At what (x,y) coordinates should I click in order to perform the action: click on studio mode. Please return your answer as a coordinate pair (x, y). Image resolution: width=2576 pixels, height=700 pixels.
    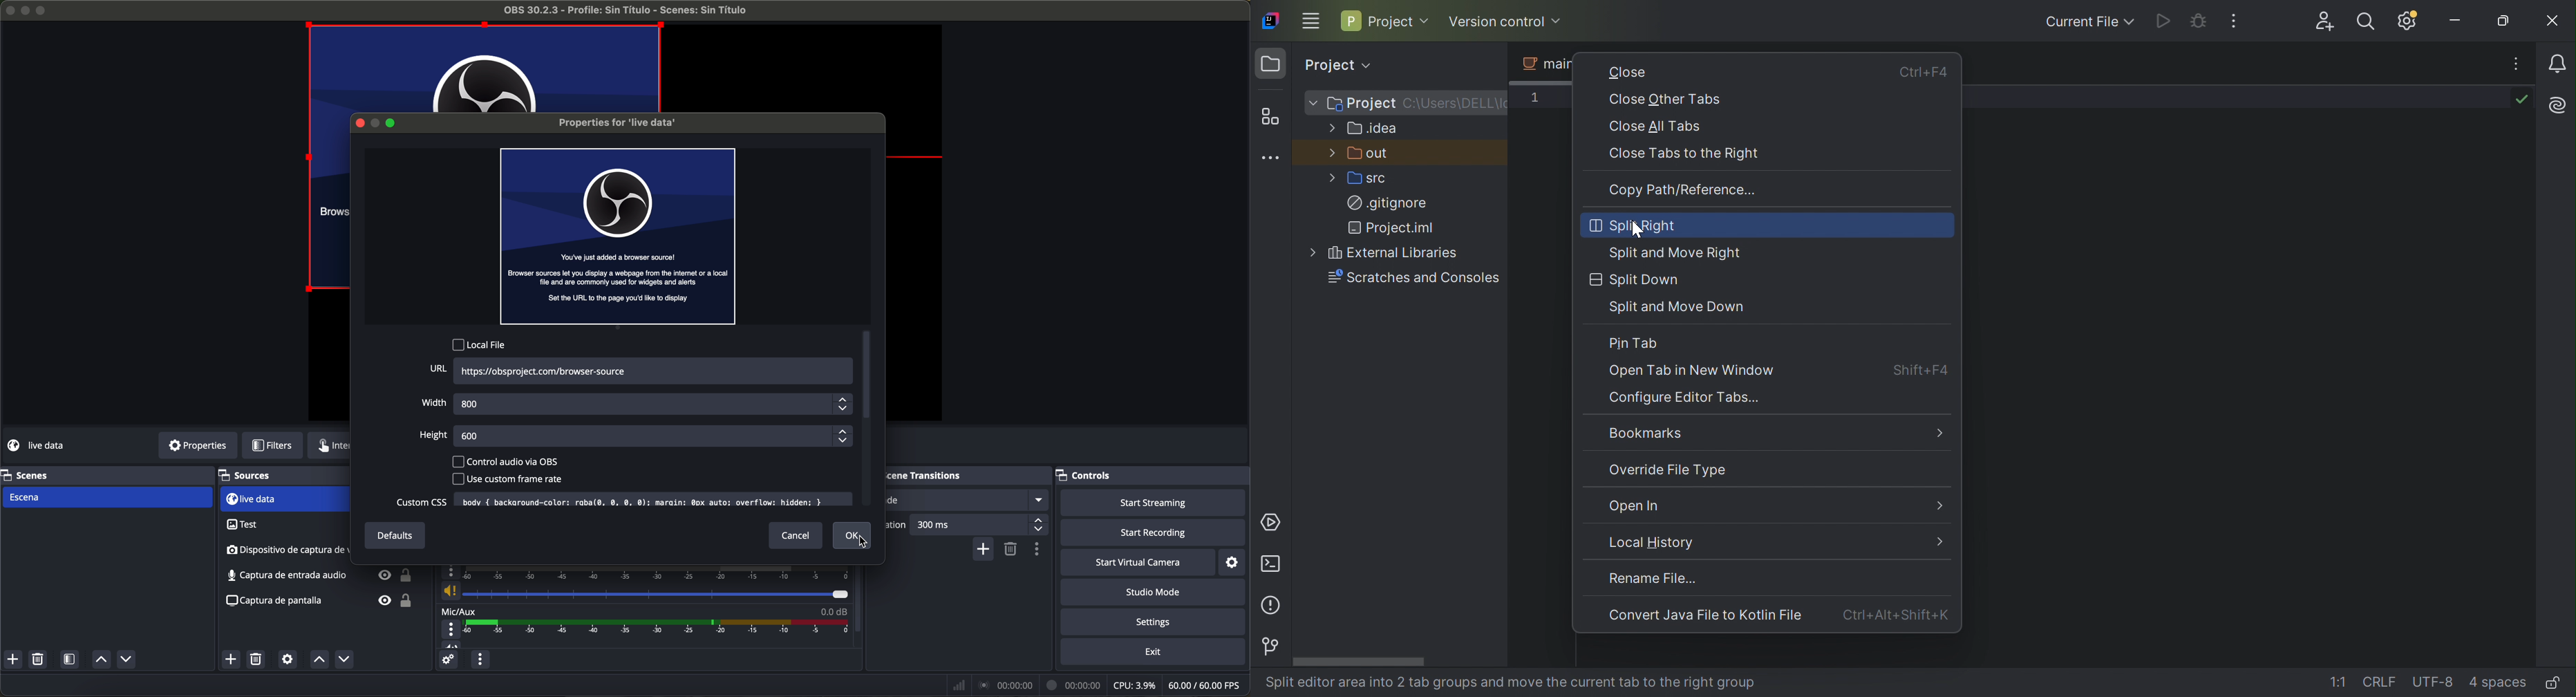
    Looking at the image, I should click on (1155, 593).